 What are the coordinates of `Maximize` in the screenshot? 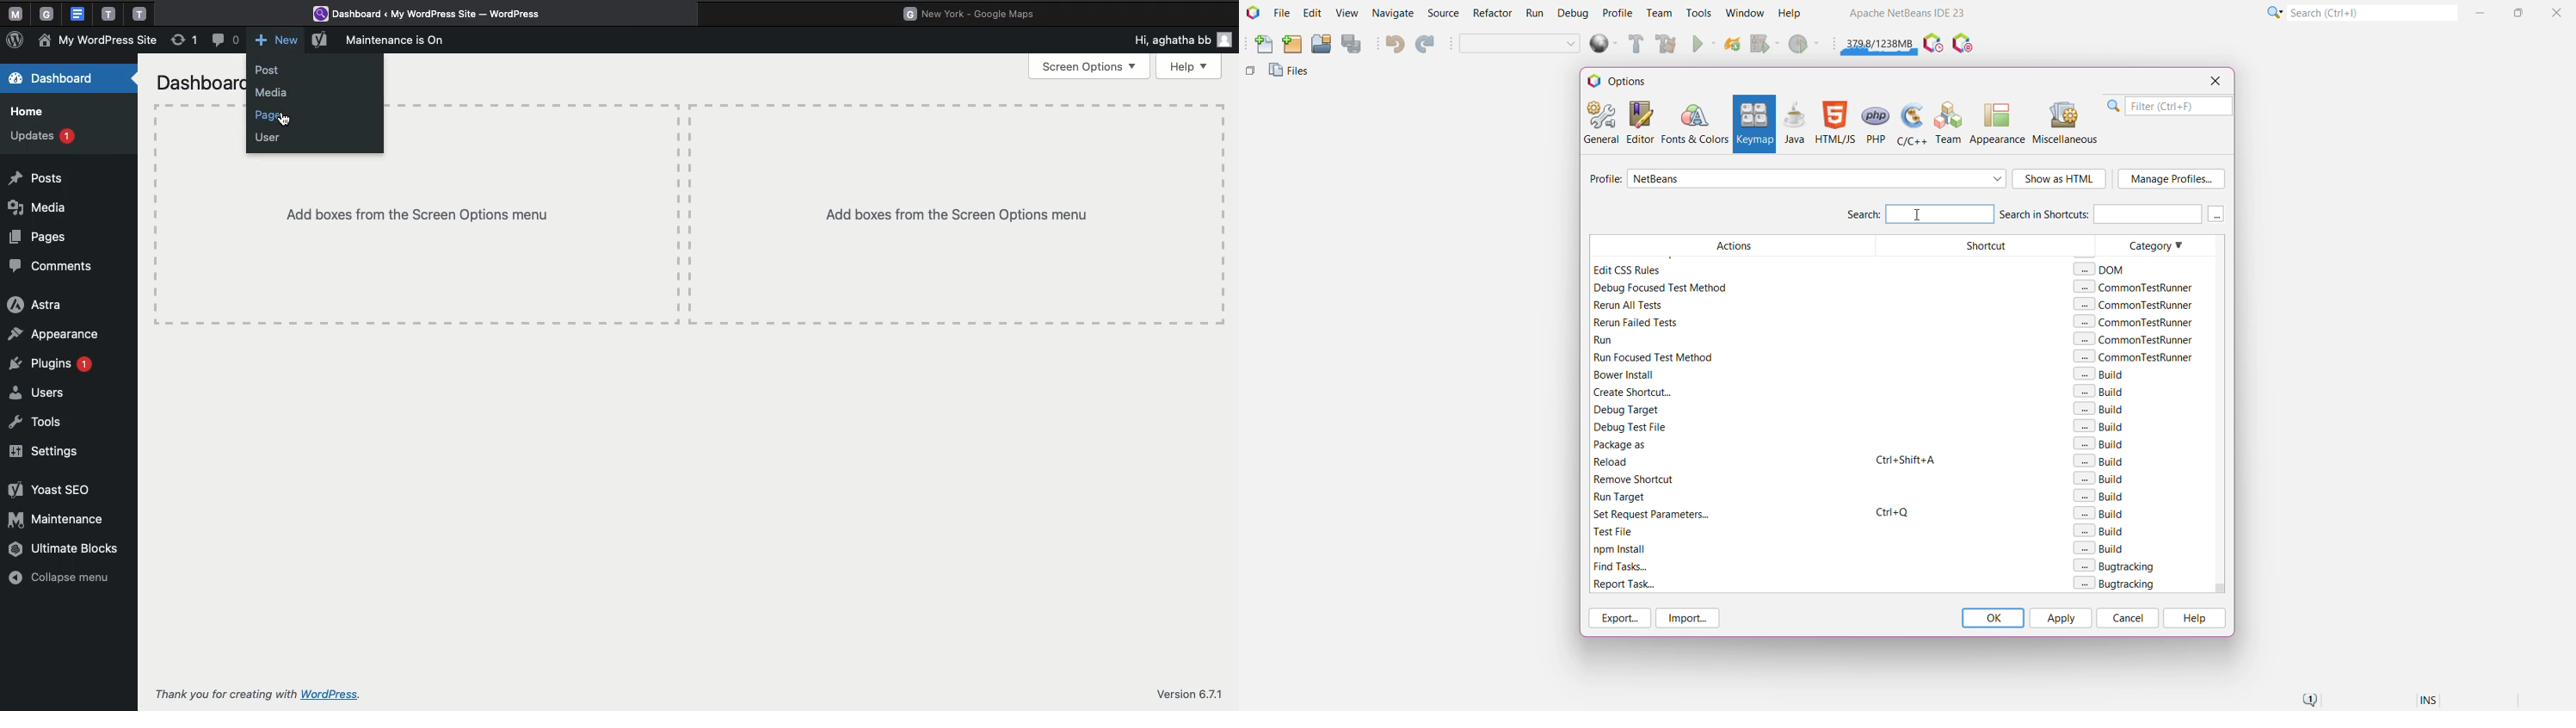 It's located at (2521, 11).